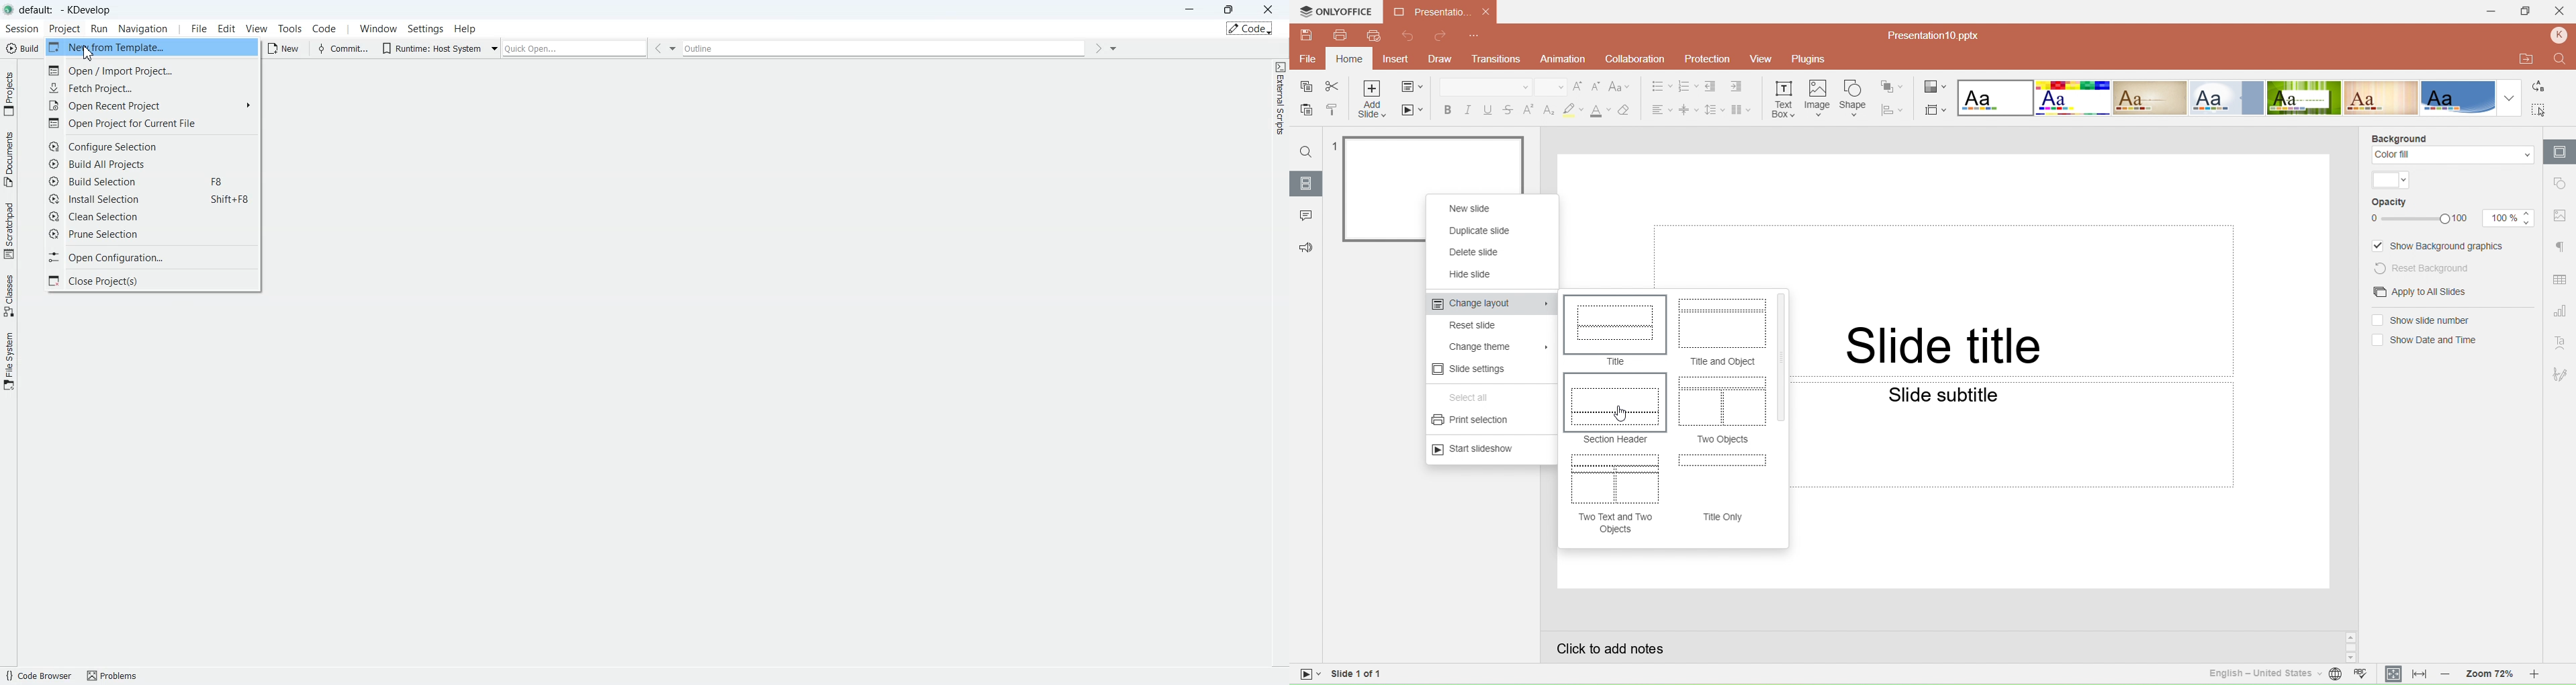 Image resolution: width=2576 pixels, height=700 pixels. What do you see at coordinates (1337, 13) in the screenshot?
I see `Only office` at bounding box center [1337, 13].